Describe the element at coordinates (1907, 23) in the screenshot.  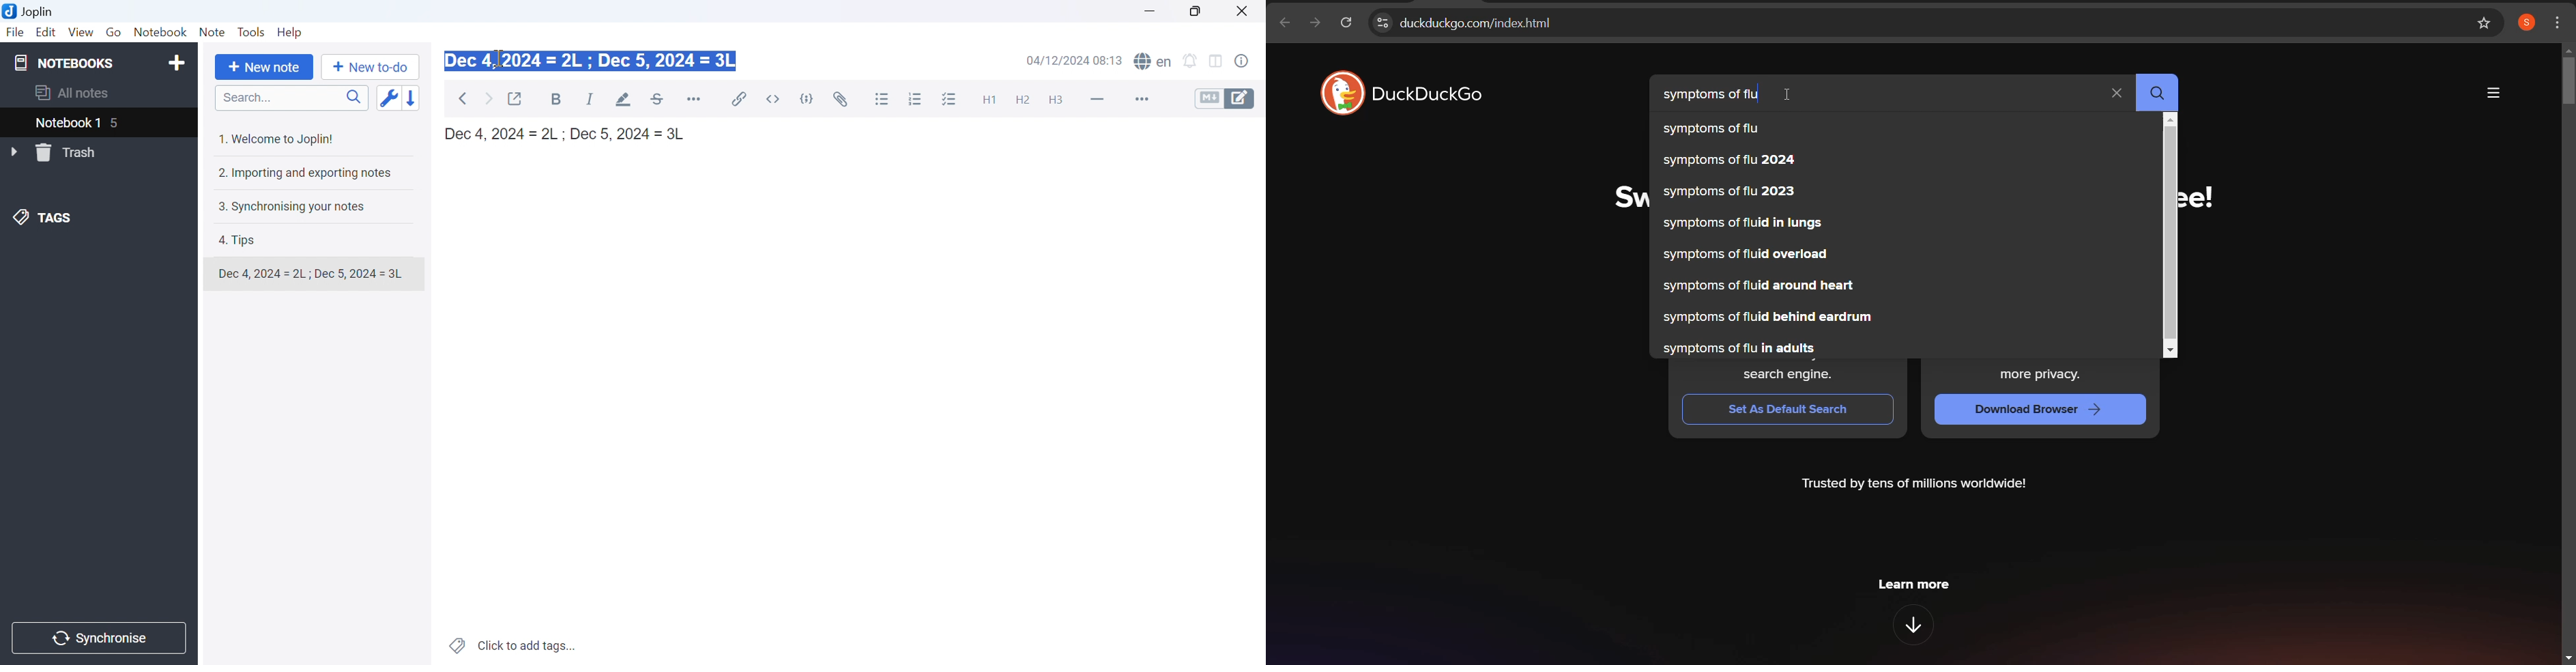
I see `web address` at that location.